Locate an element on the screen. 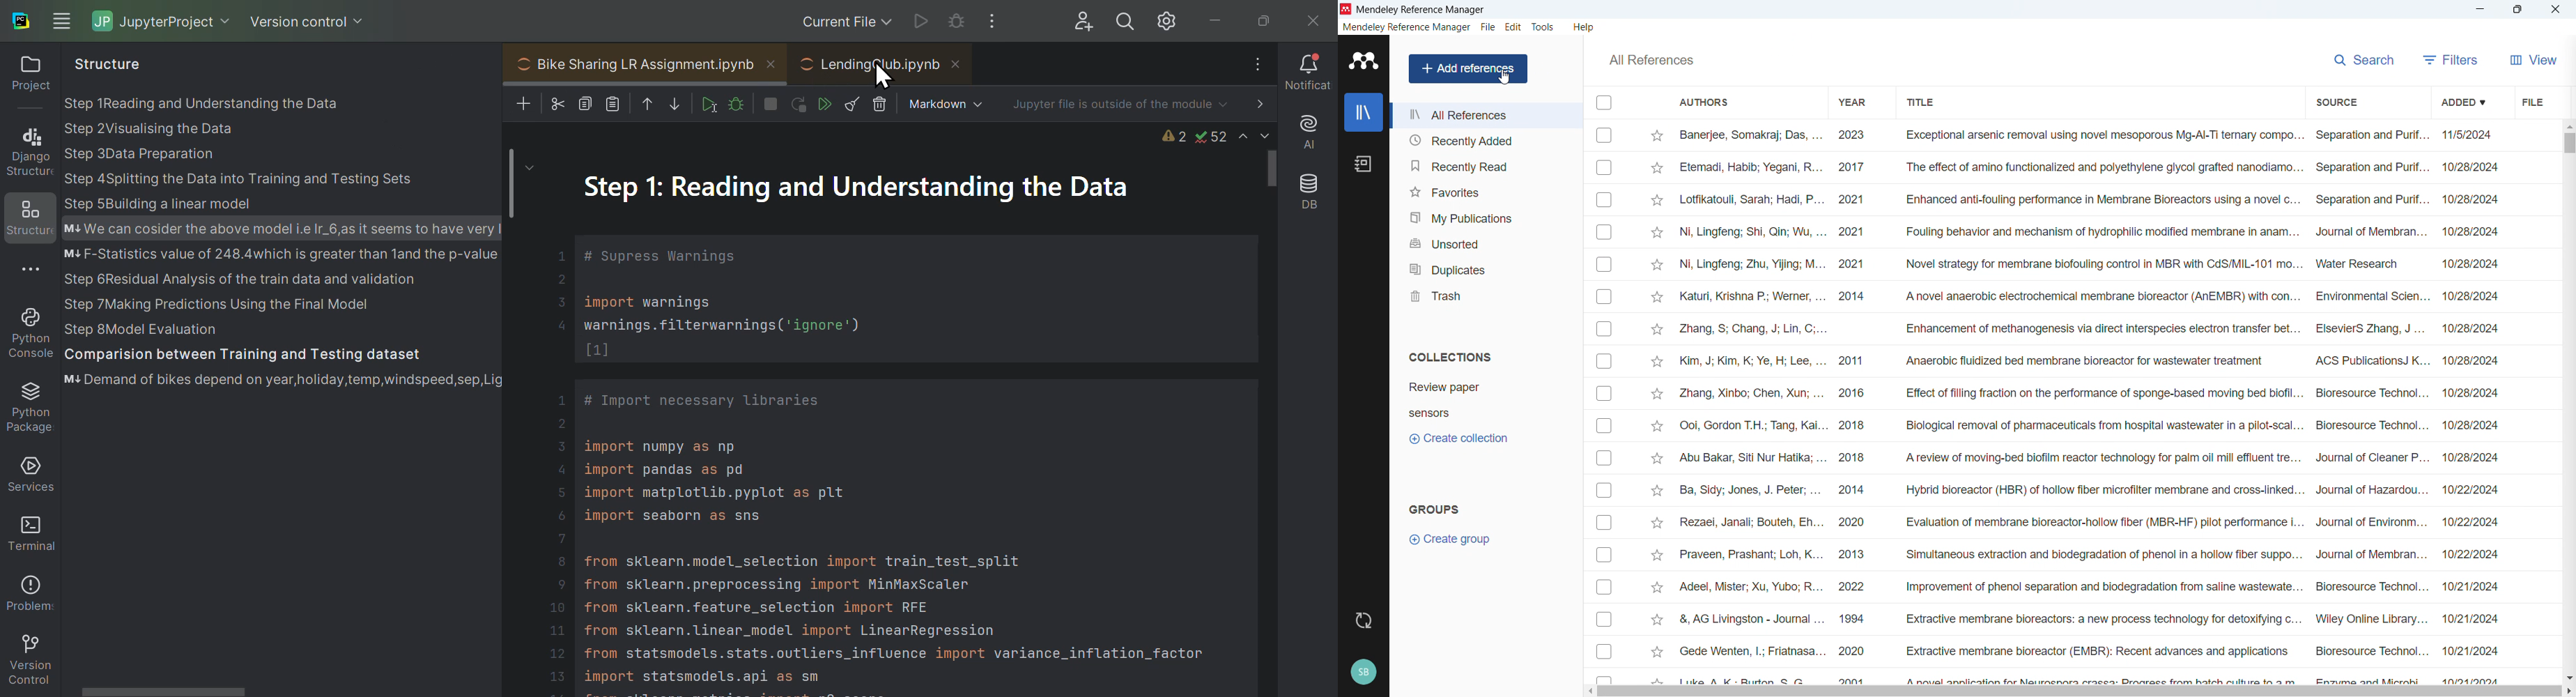 The image size is (2576, 700). Sort by year of publication  is located at coordinates (1851, 101).